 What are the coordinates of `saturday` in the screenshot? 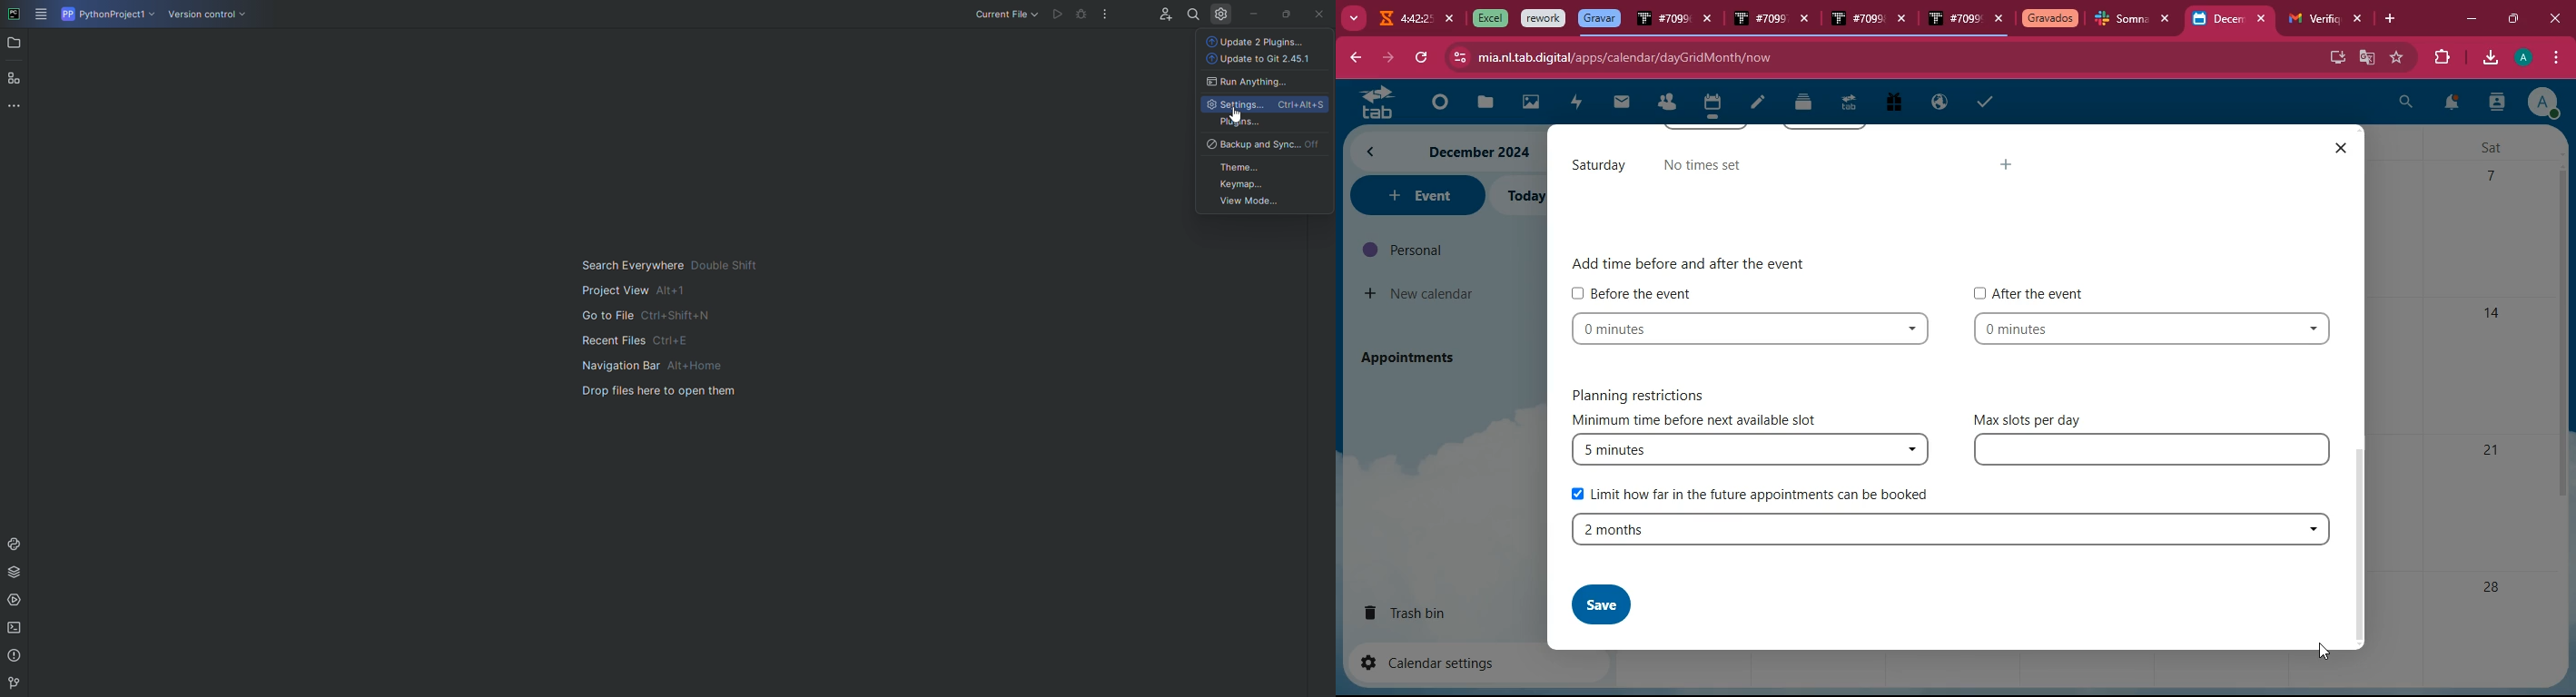 It's located at (1595, 168).